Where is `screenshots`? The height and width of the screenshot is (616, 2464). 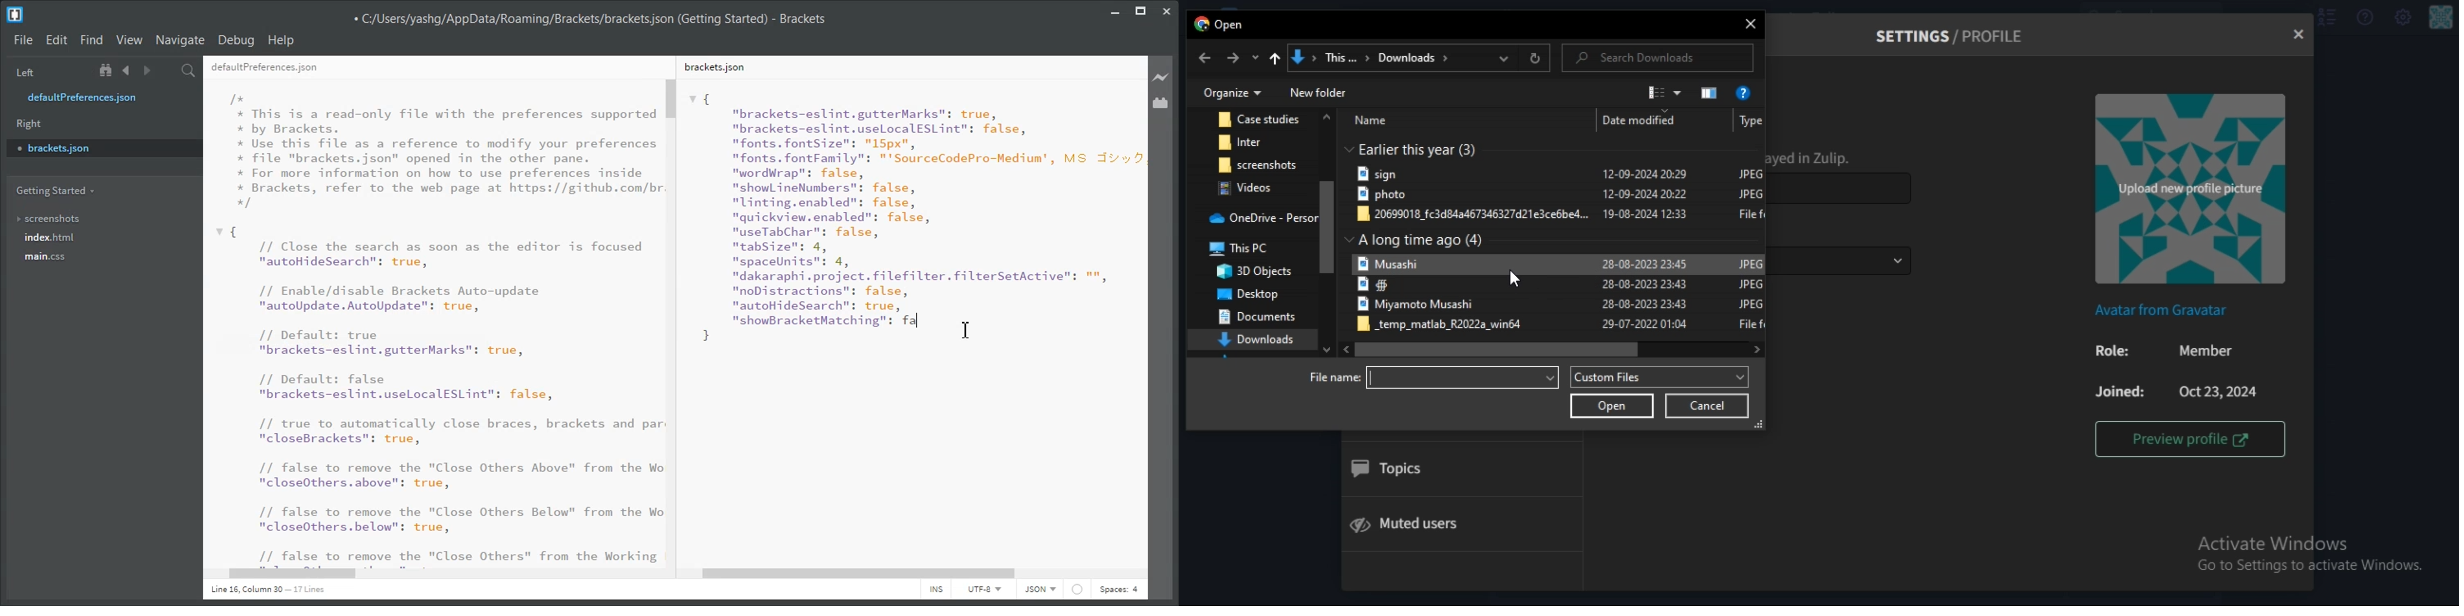 screenshots is located at coordinates (49, 215).